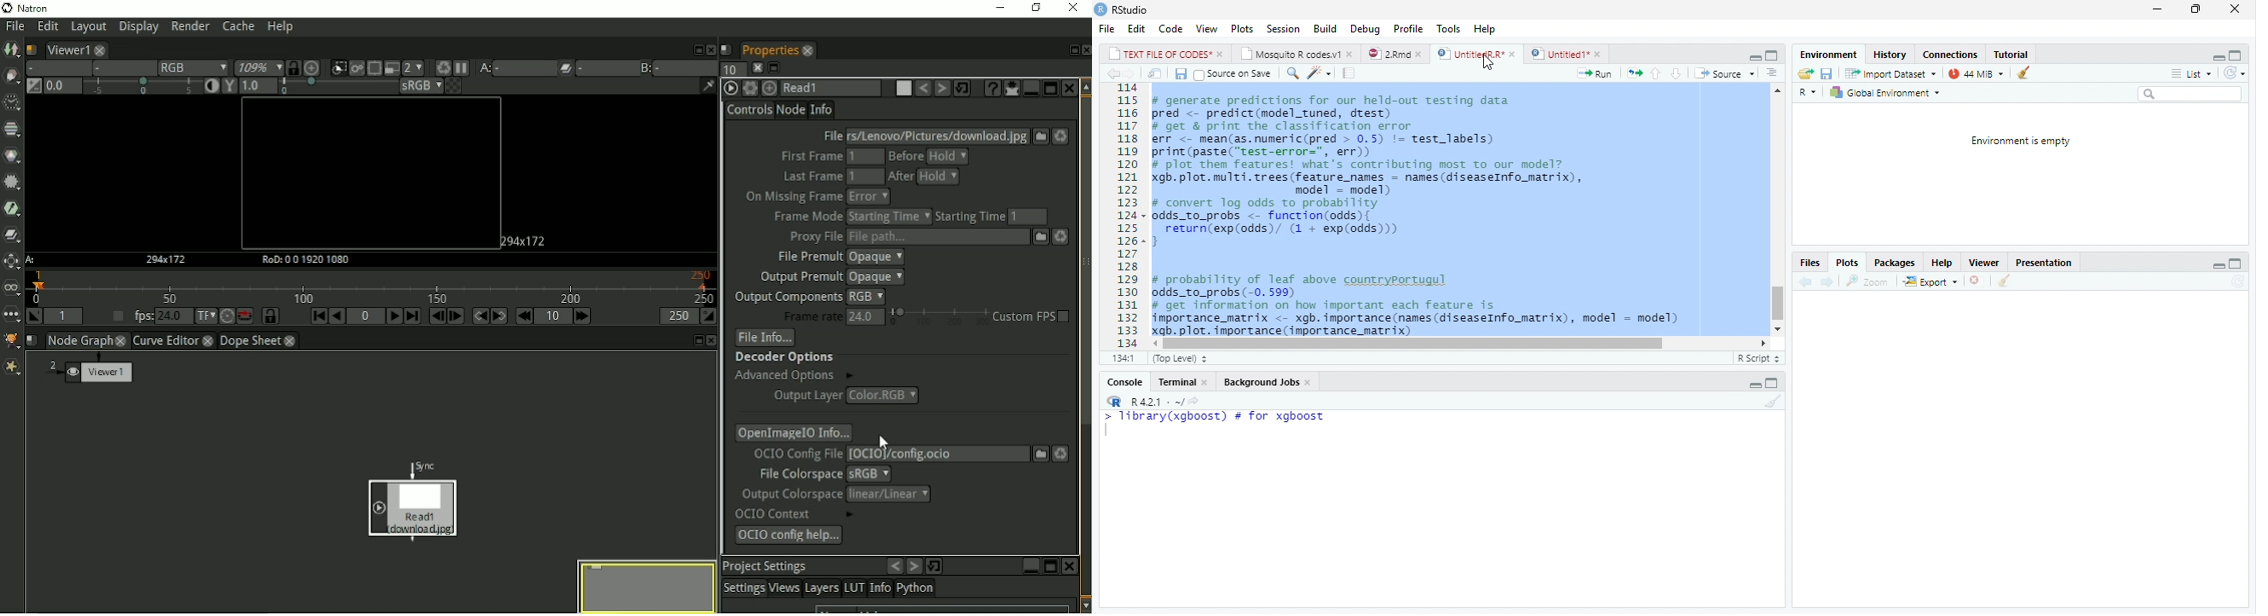  Describe the element at coordinates (817, 195) in the screenshot. I see `On missing frame` at that location.